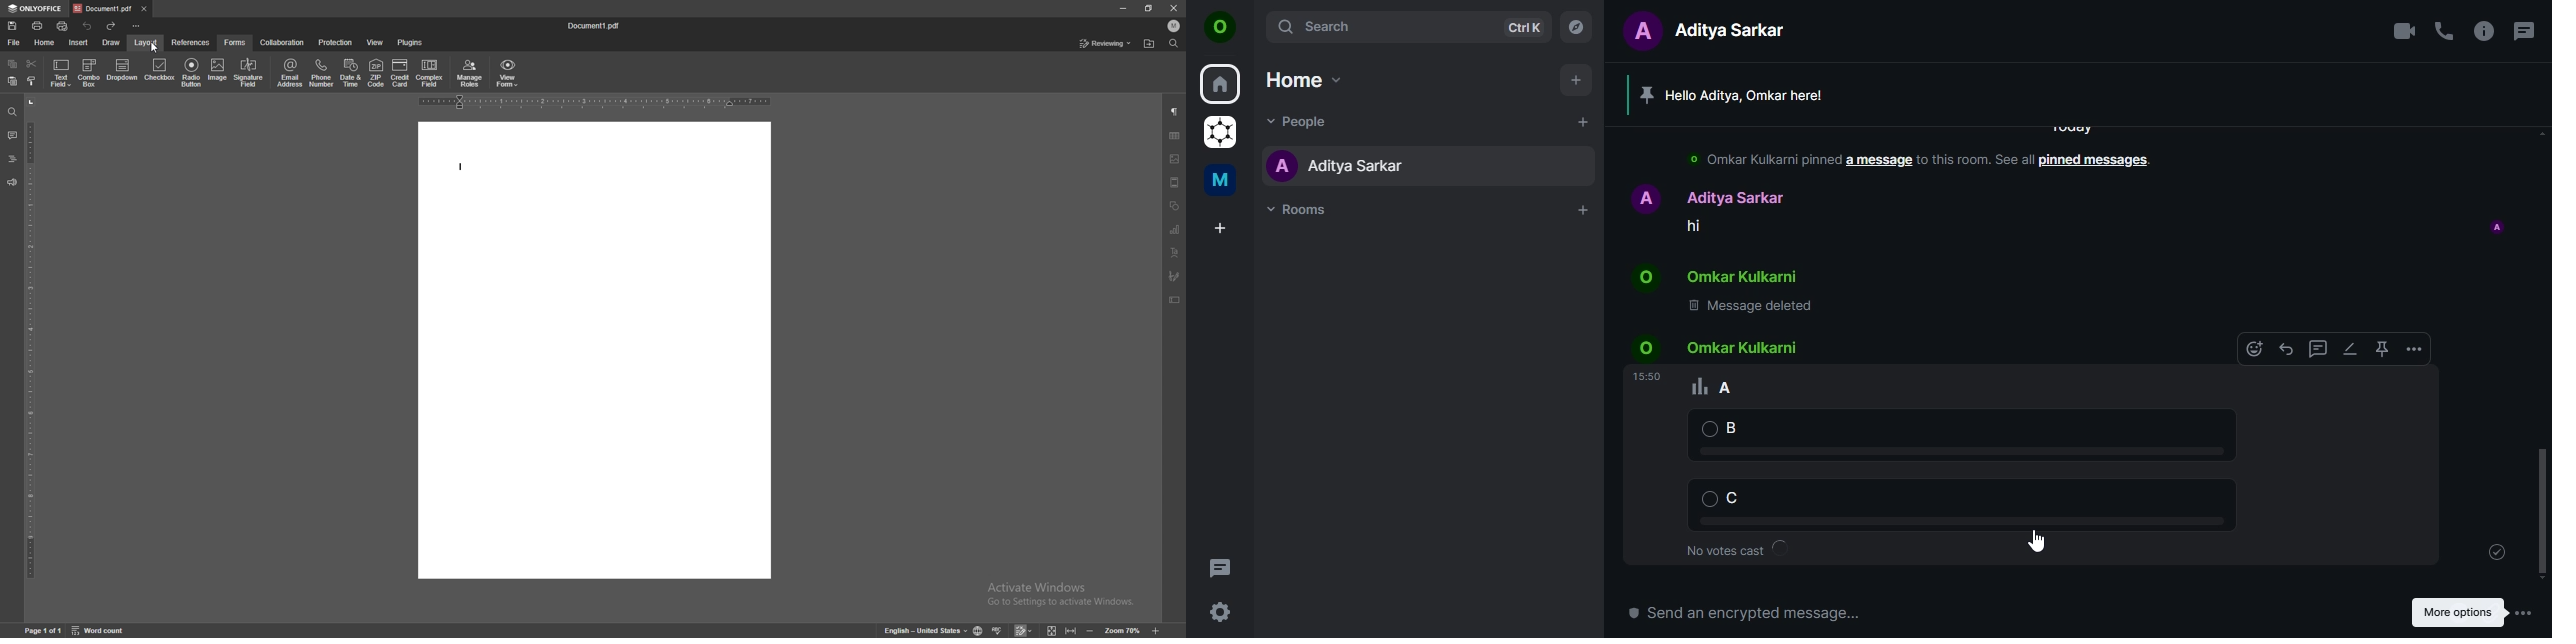 This screenshot has height=644, width=2576. I want to click on graoheneos, so click(1220, 134).